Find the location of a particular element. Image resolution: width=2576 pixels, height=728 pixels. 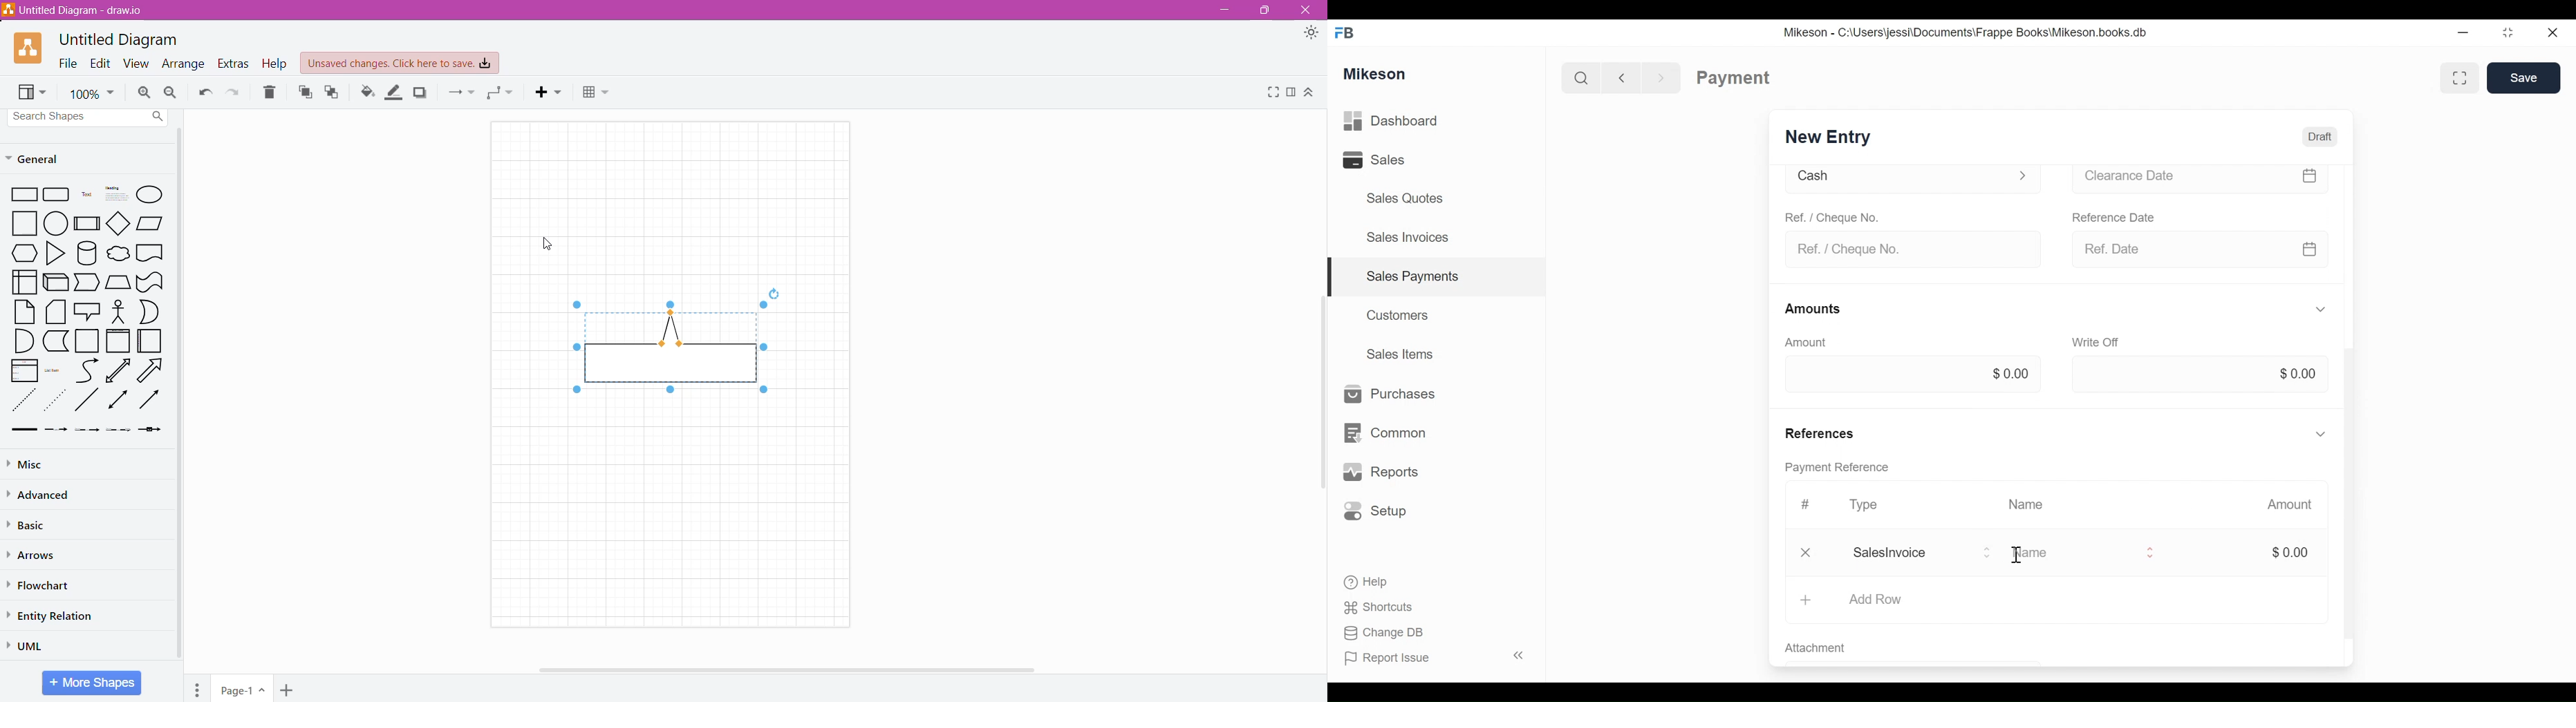

Paper Sheet is located at coordinates (25, 312).